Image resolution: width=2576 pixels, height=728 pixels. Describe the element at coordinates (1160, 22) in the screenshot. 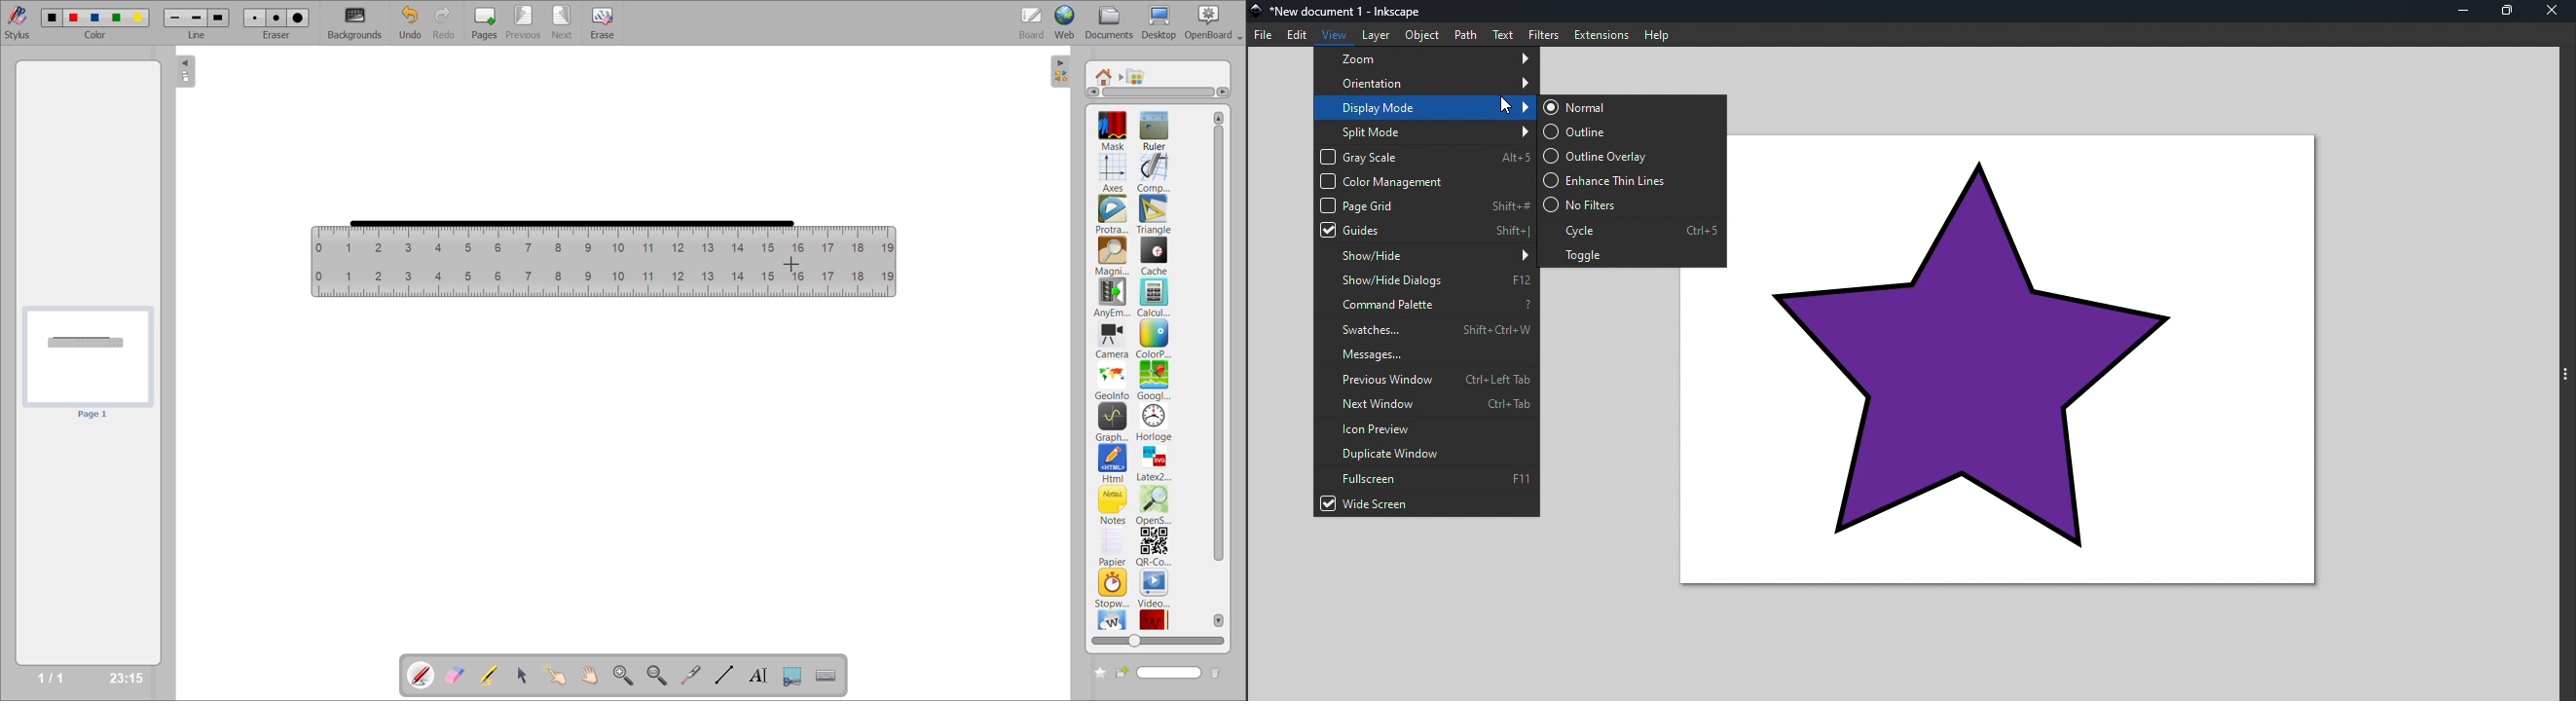

I see `desktop` at that location.